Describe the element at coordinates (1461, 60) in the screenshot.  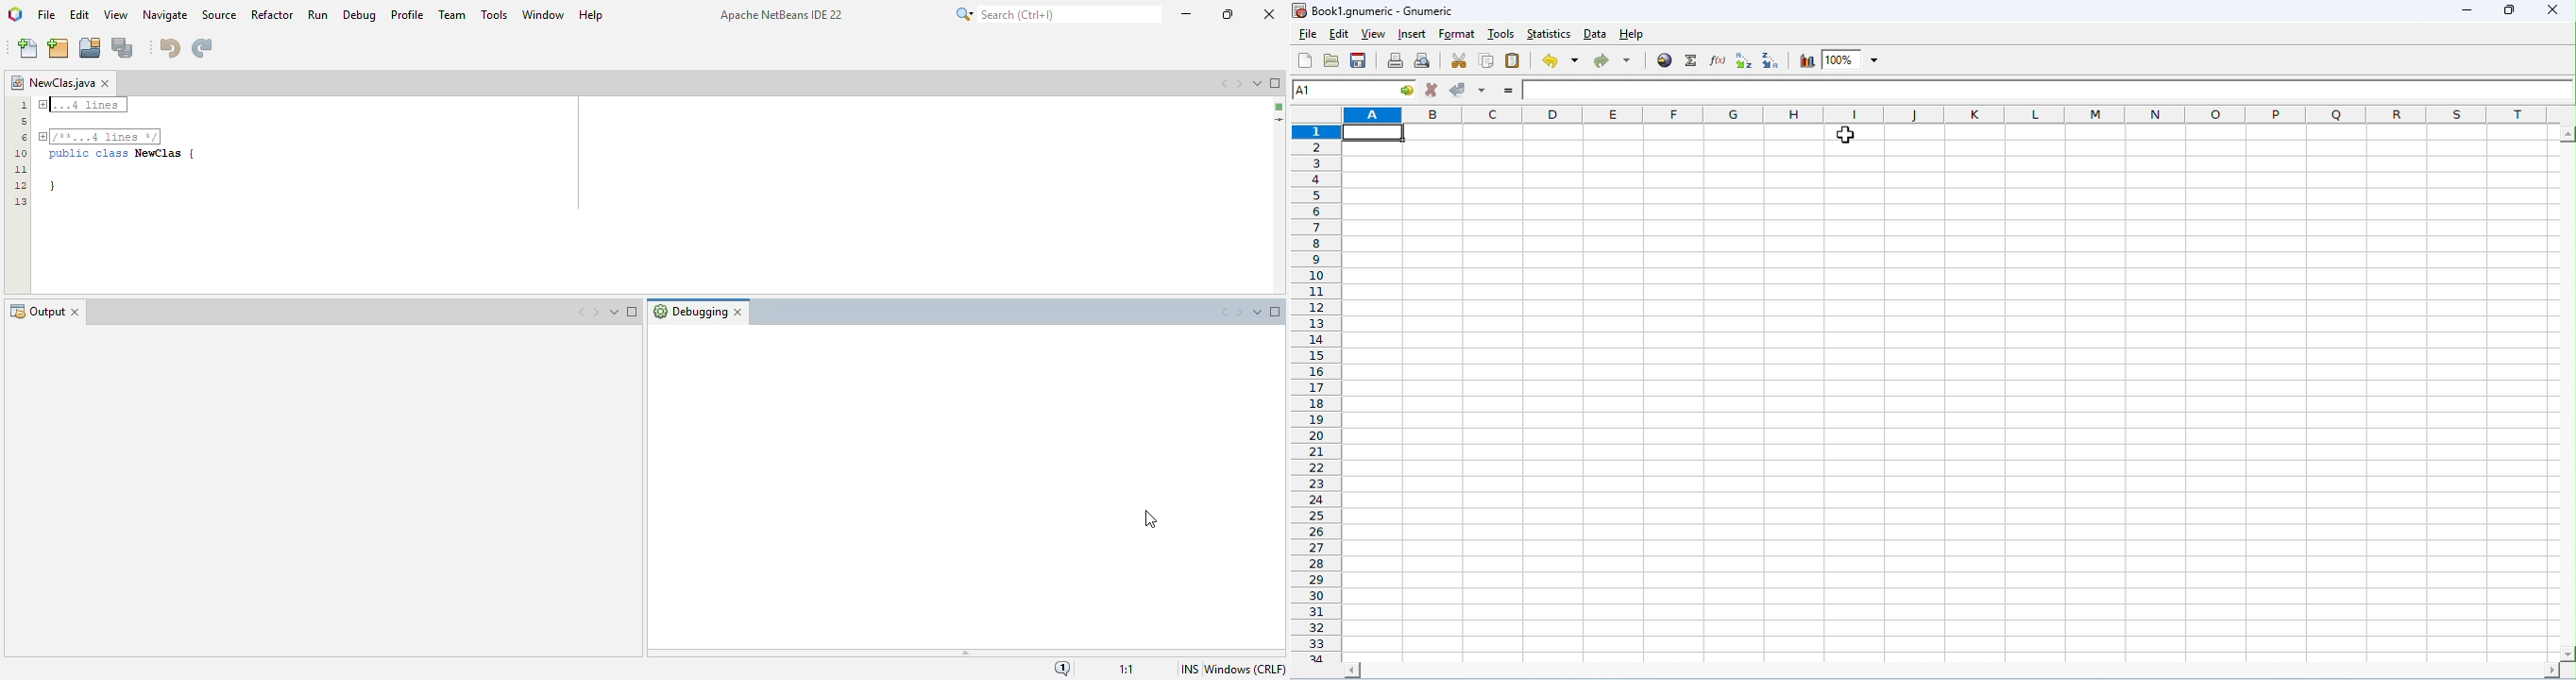
I see `cut` at that location.